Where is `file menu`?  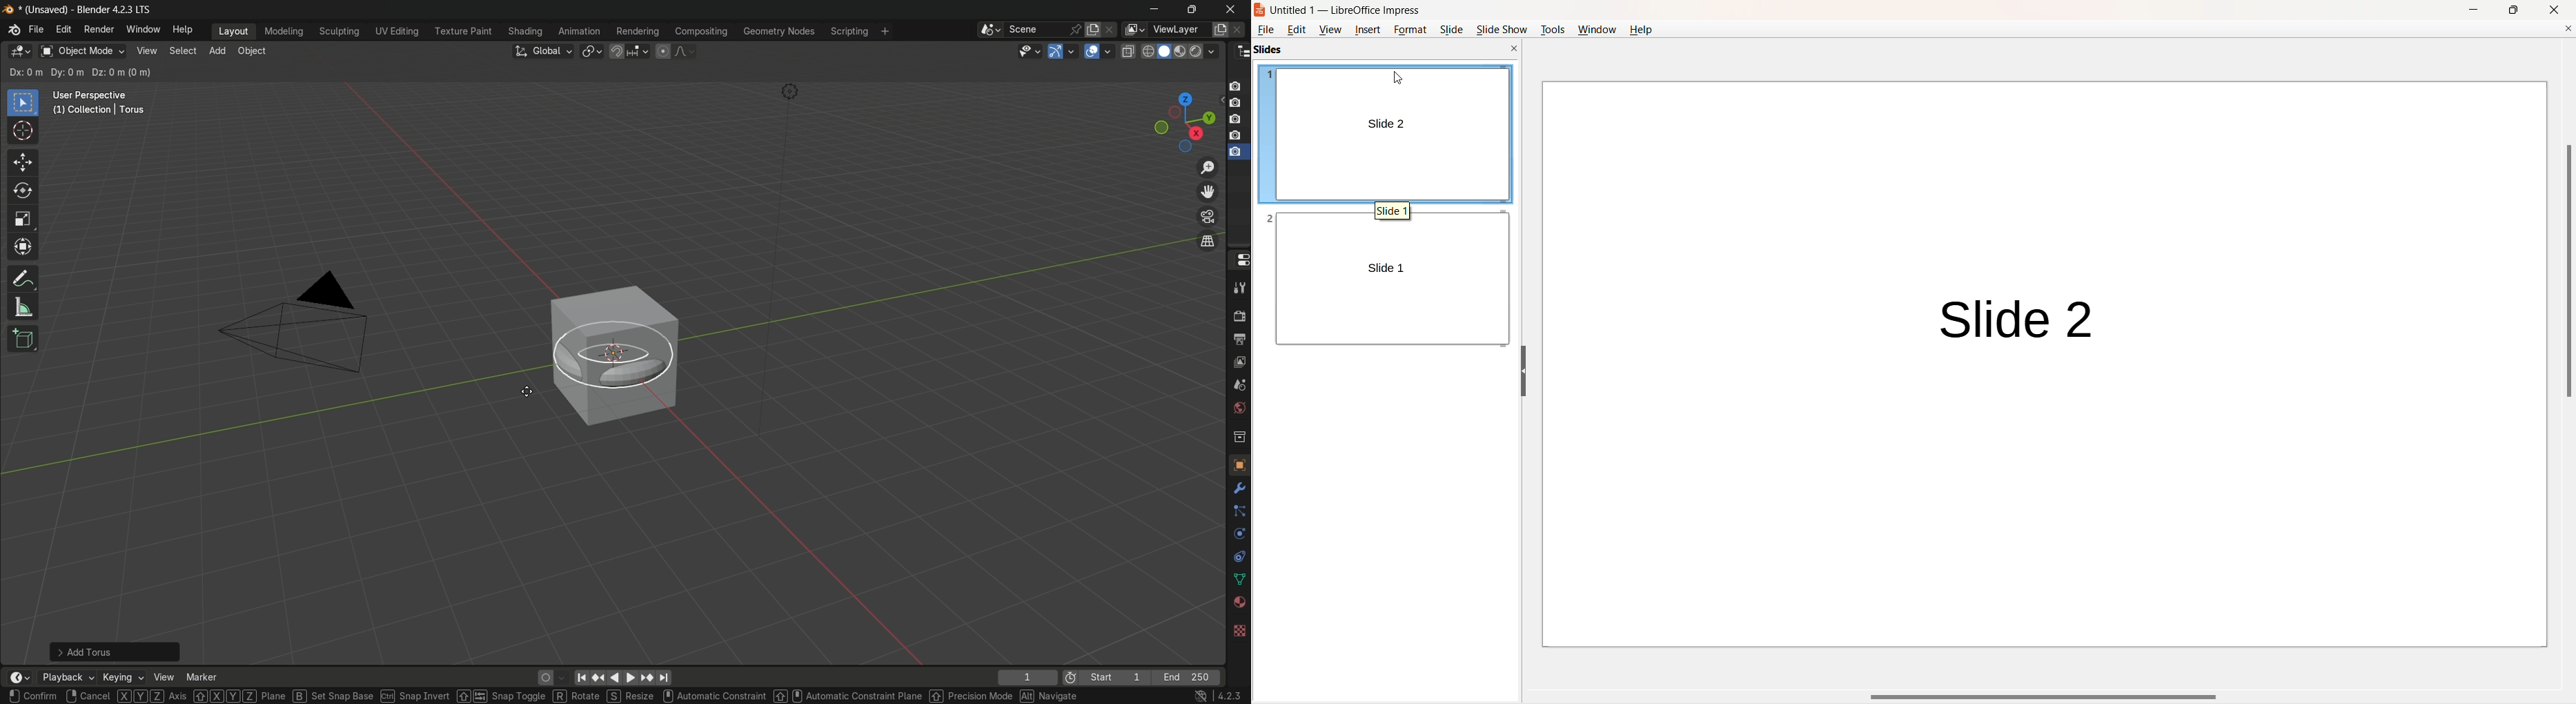 file menu is located at coordinates (36, 29).